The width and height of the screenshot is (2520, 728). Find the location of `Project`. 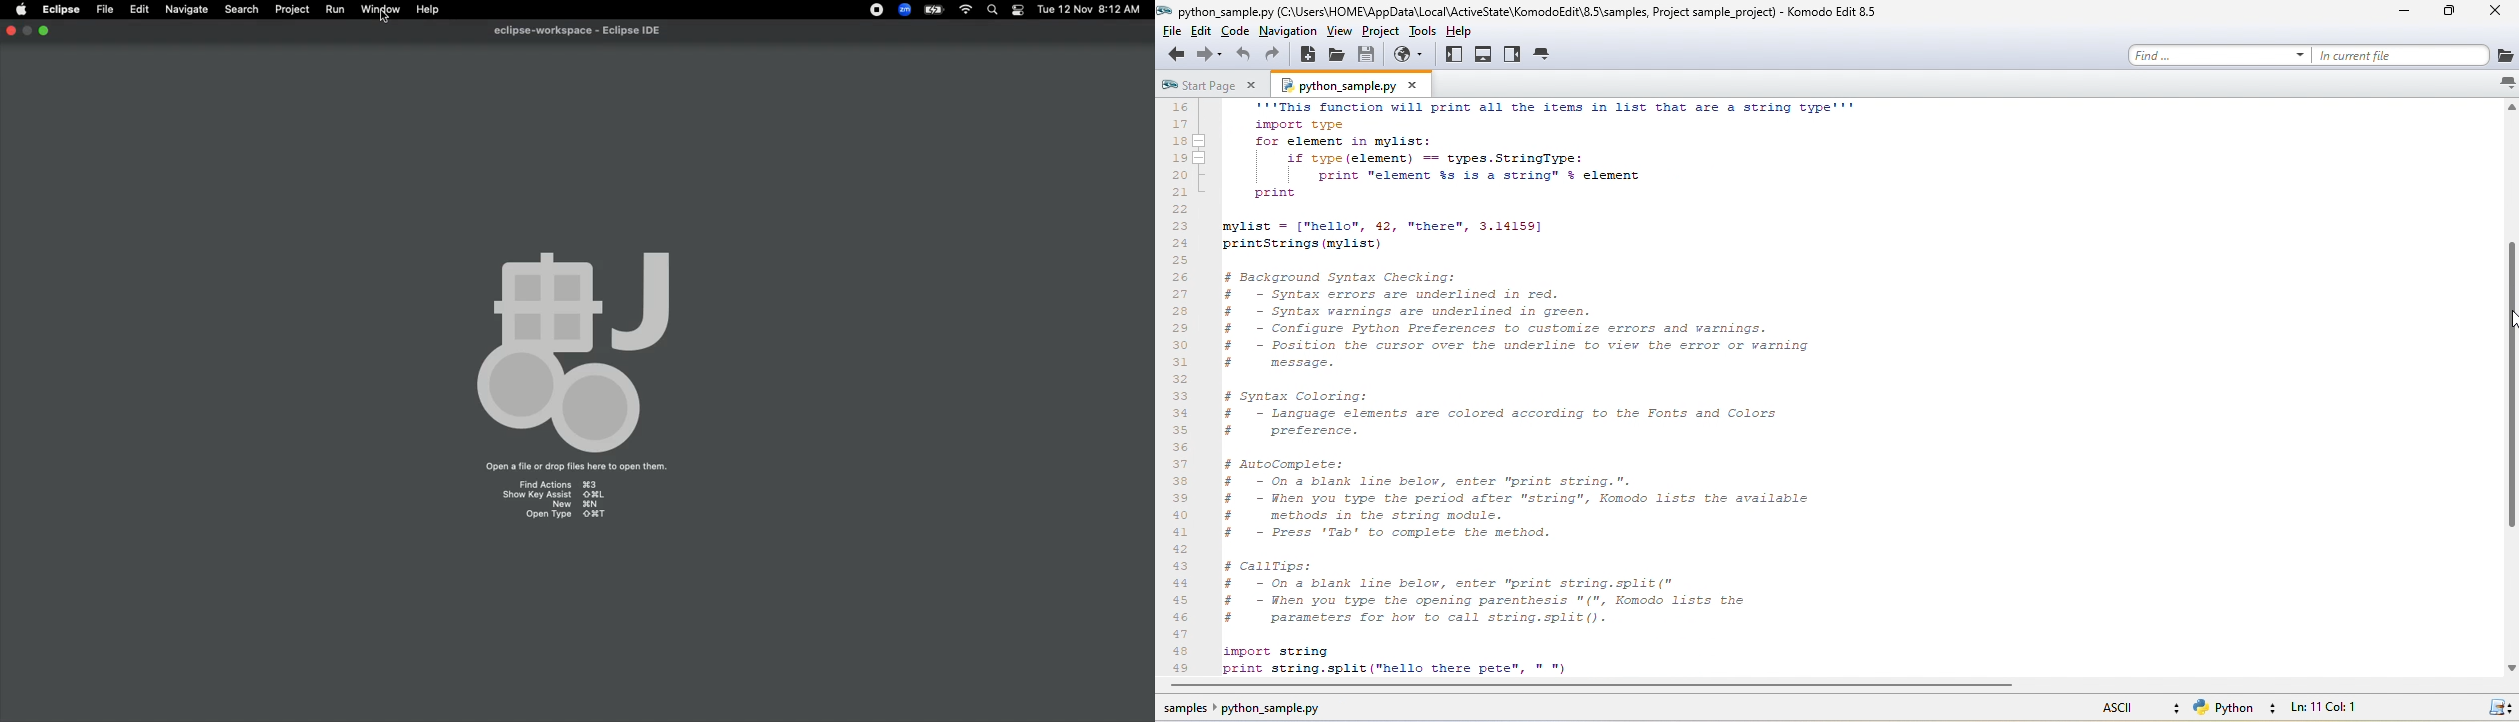

Project is located at coordinates (289, 10).